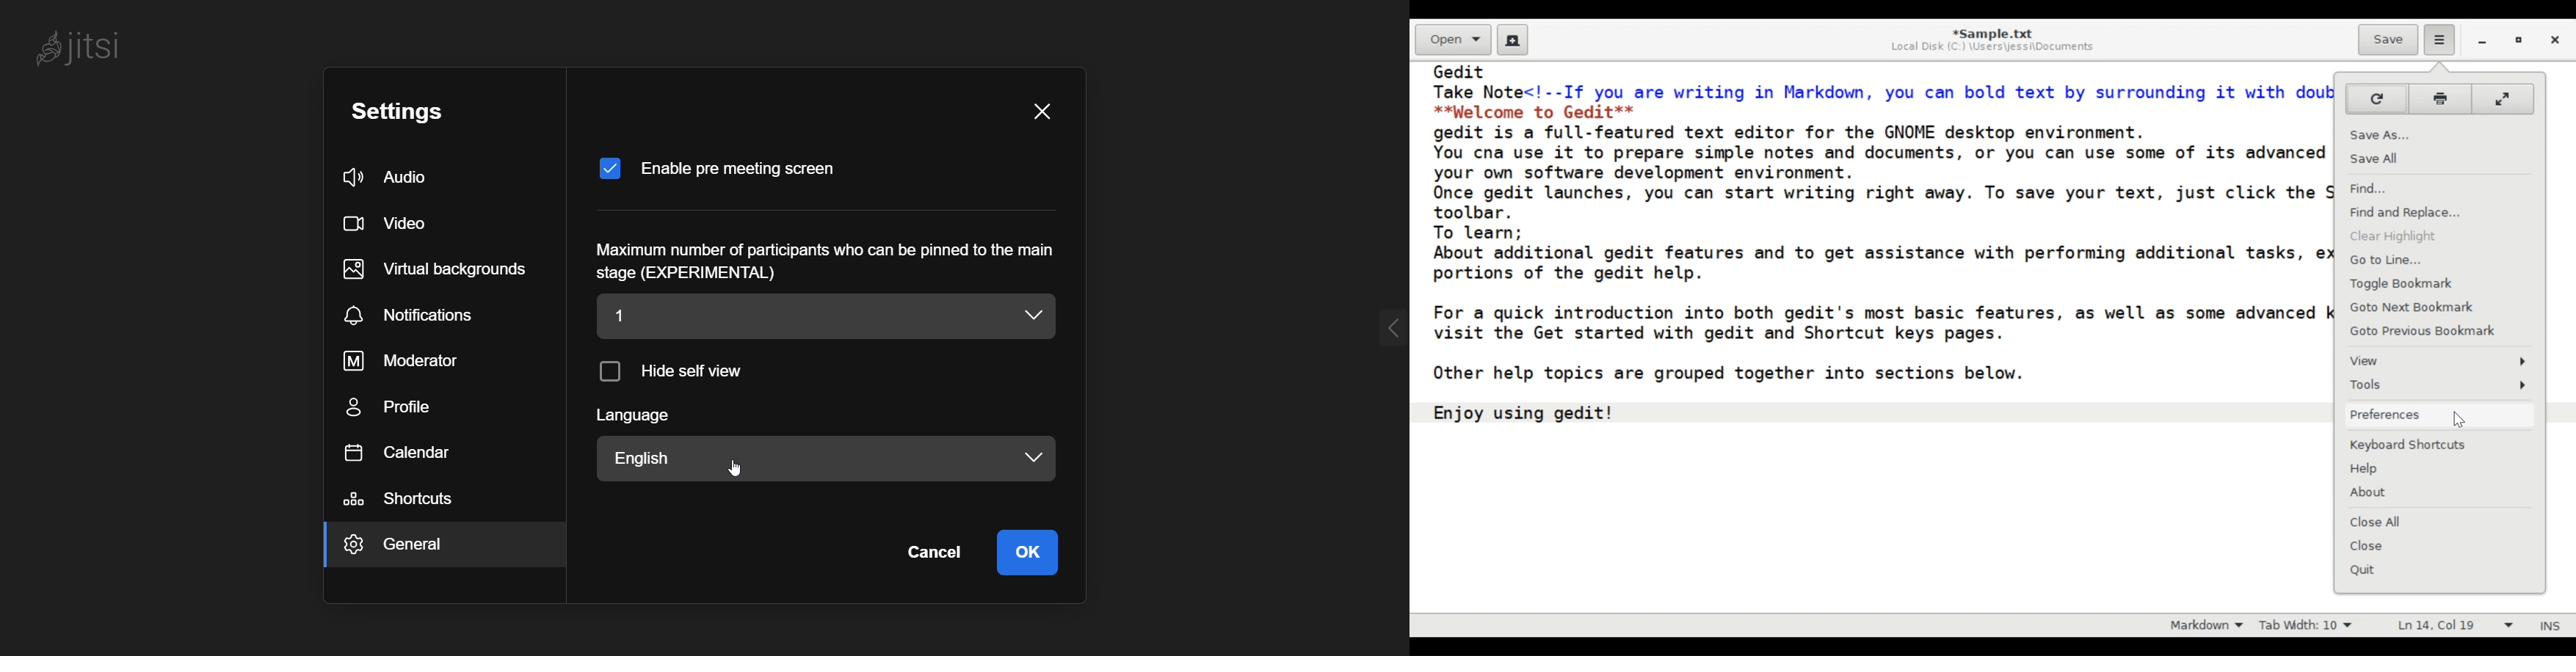 The height and width of the screenshot is (672, 2576). Describe the element at coordinates (1031, 314) in the screenshot. I see `dropdown` at that location.